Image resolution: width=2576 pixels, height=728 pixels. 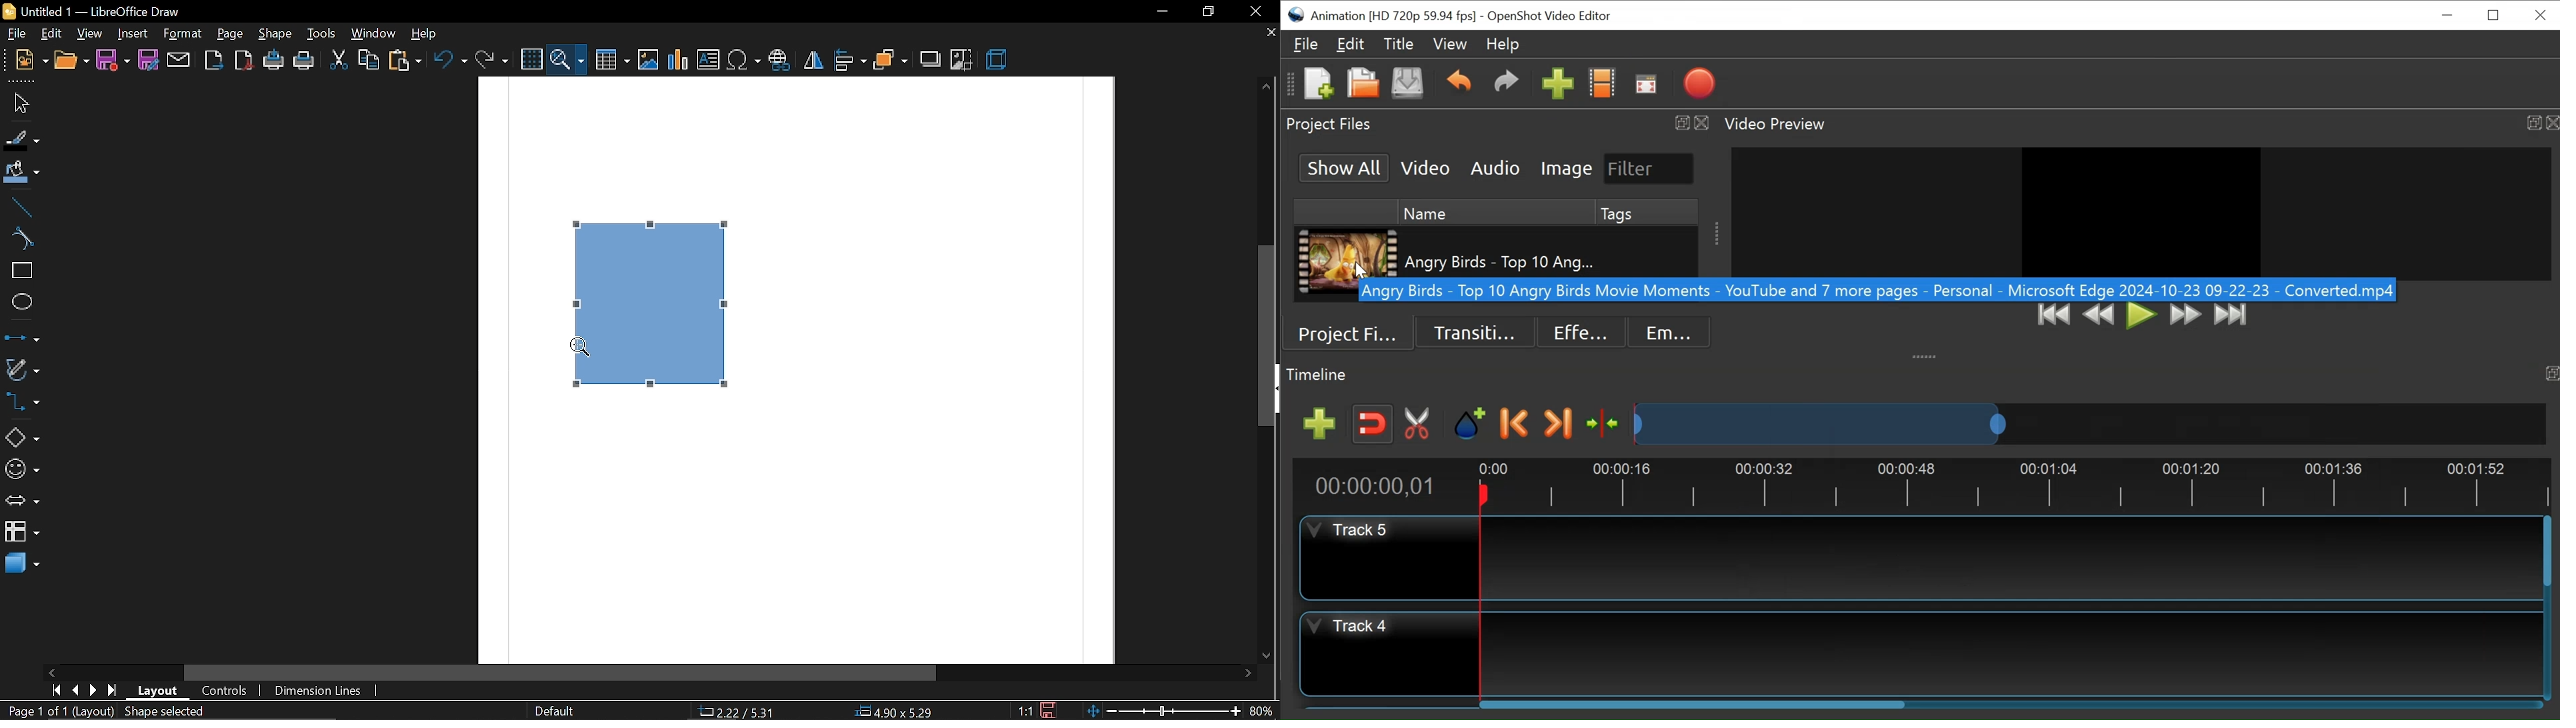 What do you see at coordinates (14, 32) in the screenshot?
I see `file` at bounding box center [14, 32].